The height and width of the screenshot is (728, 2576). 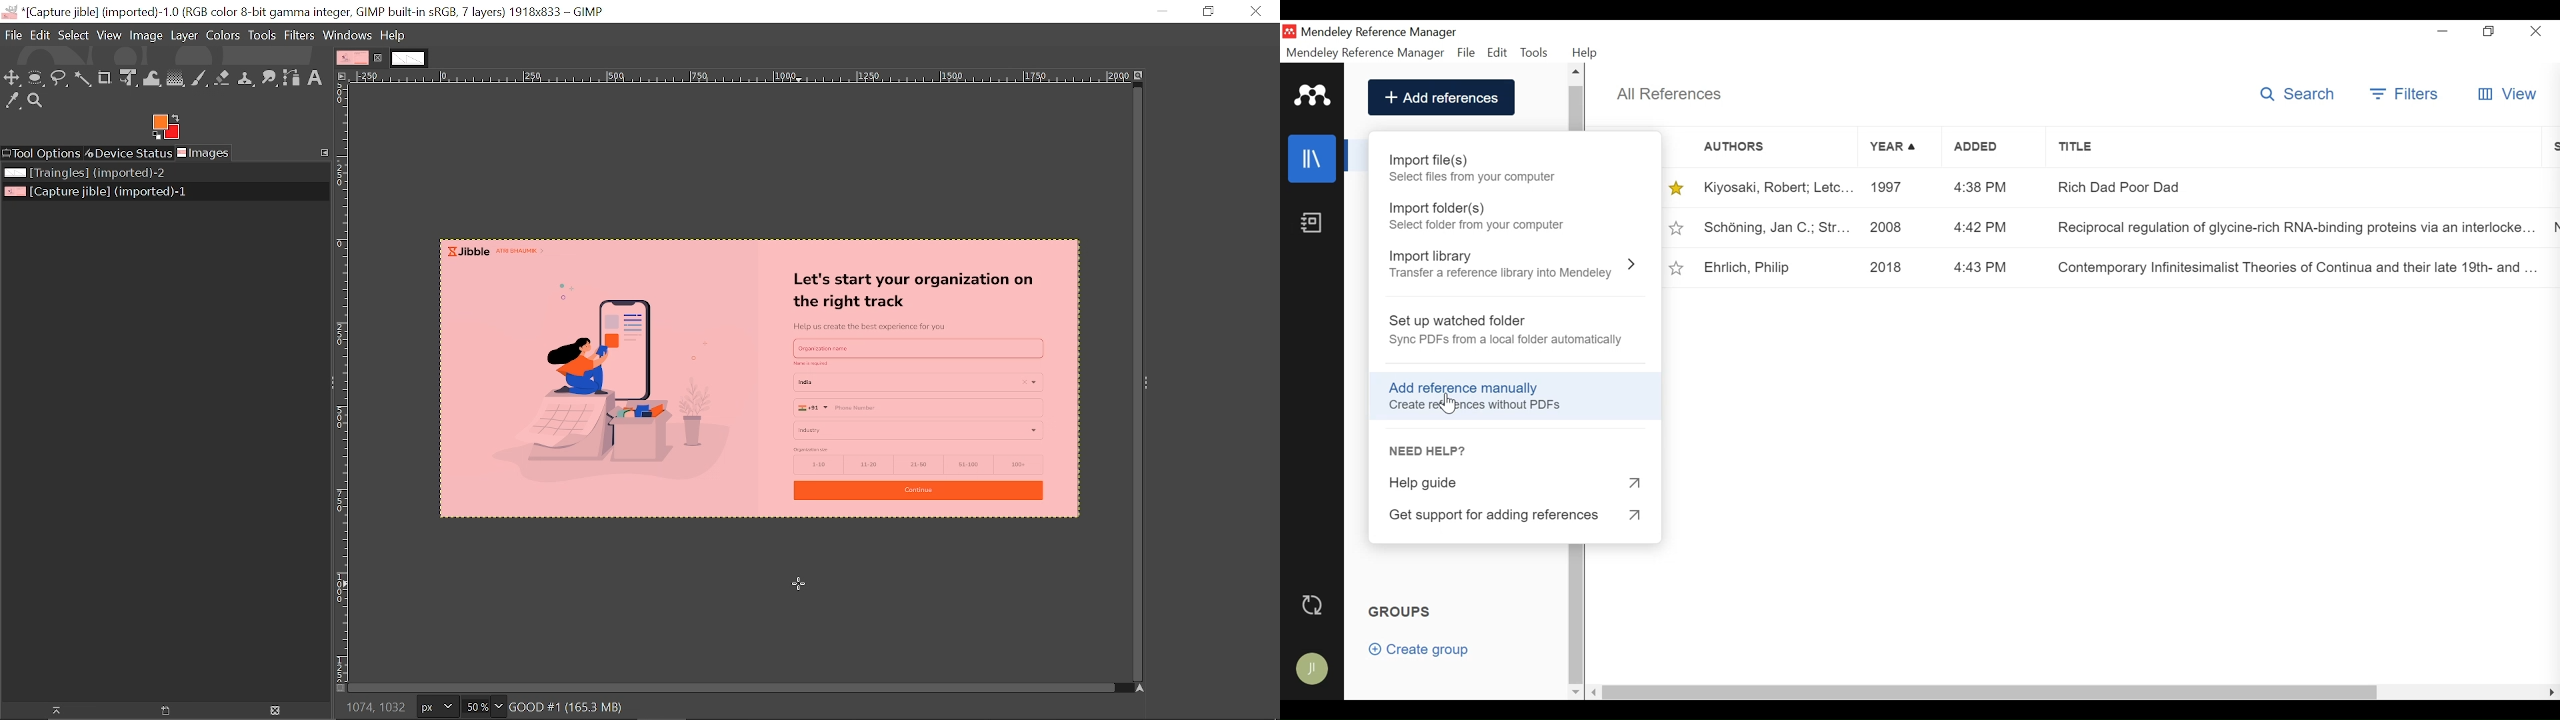 What do you see at coordinates (1893, 146) in the screenshot?
I see `Year` at bounding box center [1893, 146].